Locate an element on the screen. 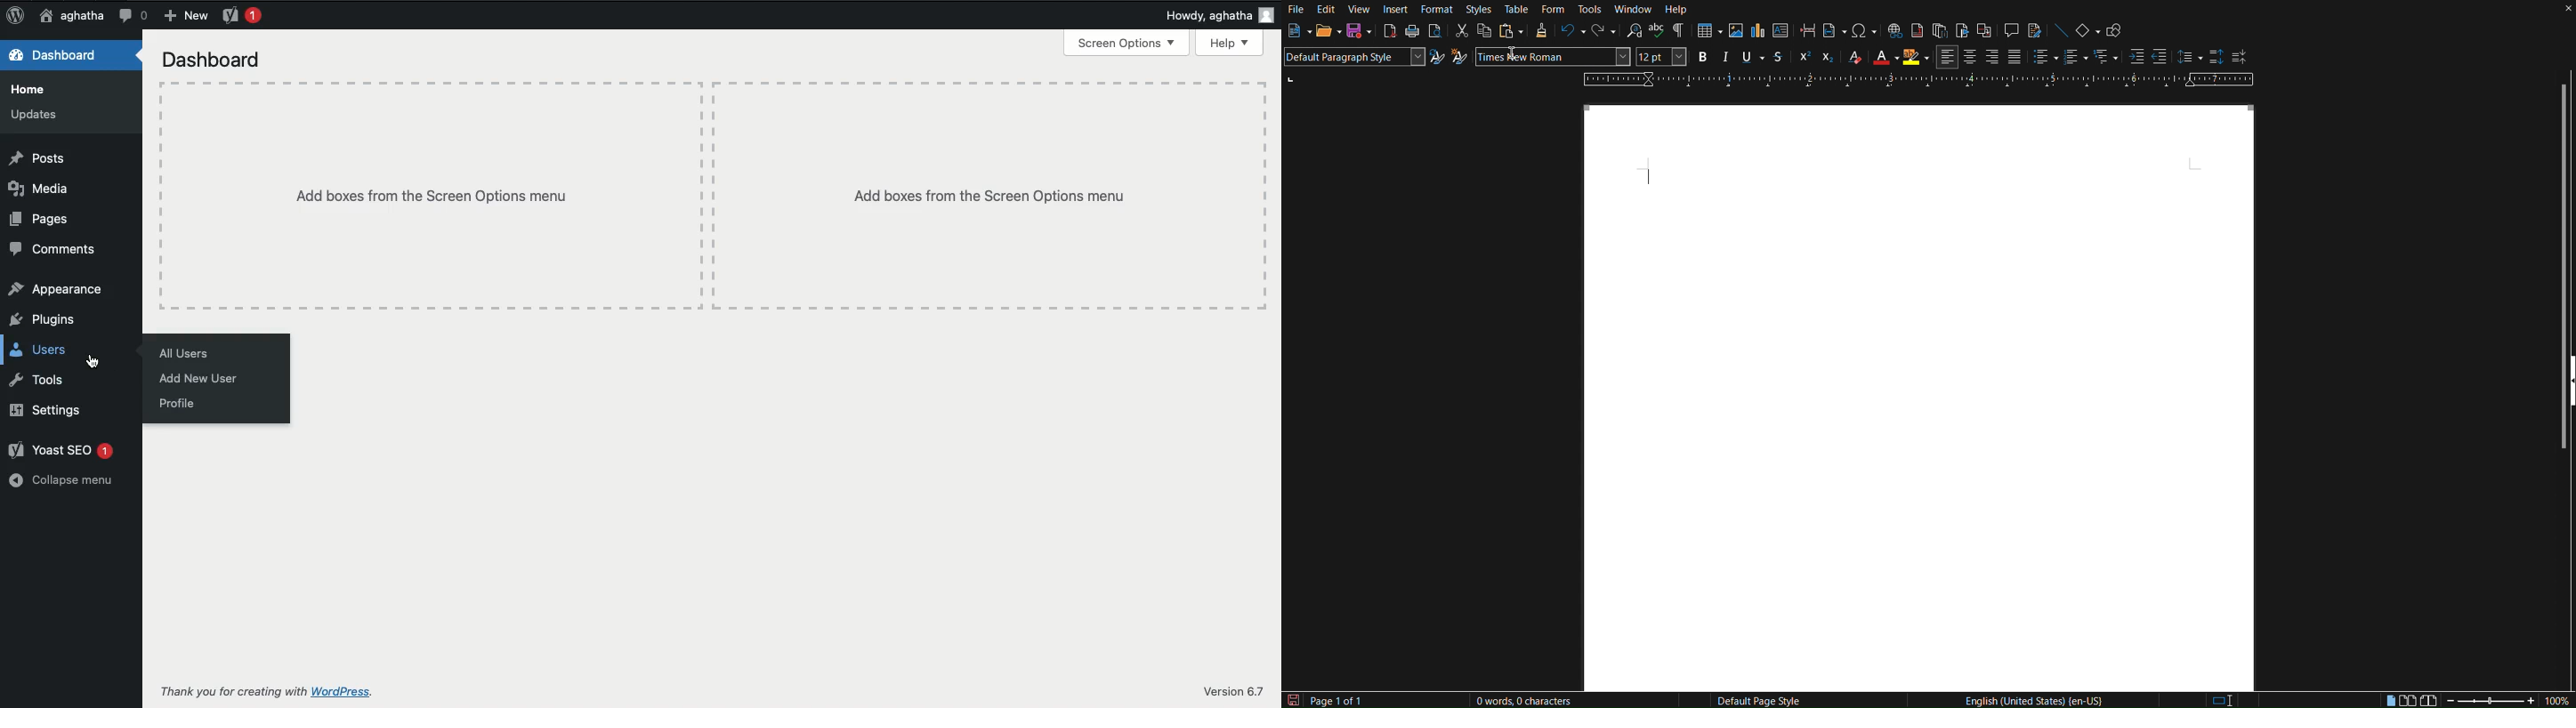 This screenshot has height=728, width=2576. New Style from Selection is located at coordinates (1461, 58).